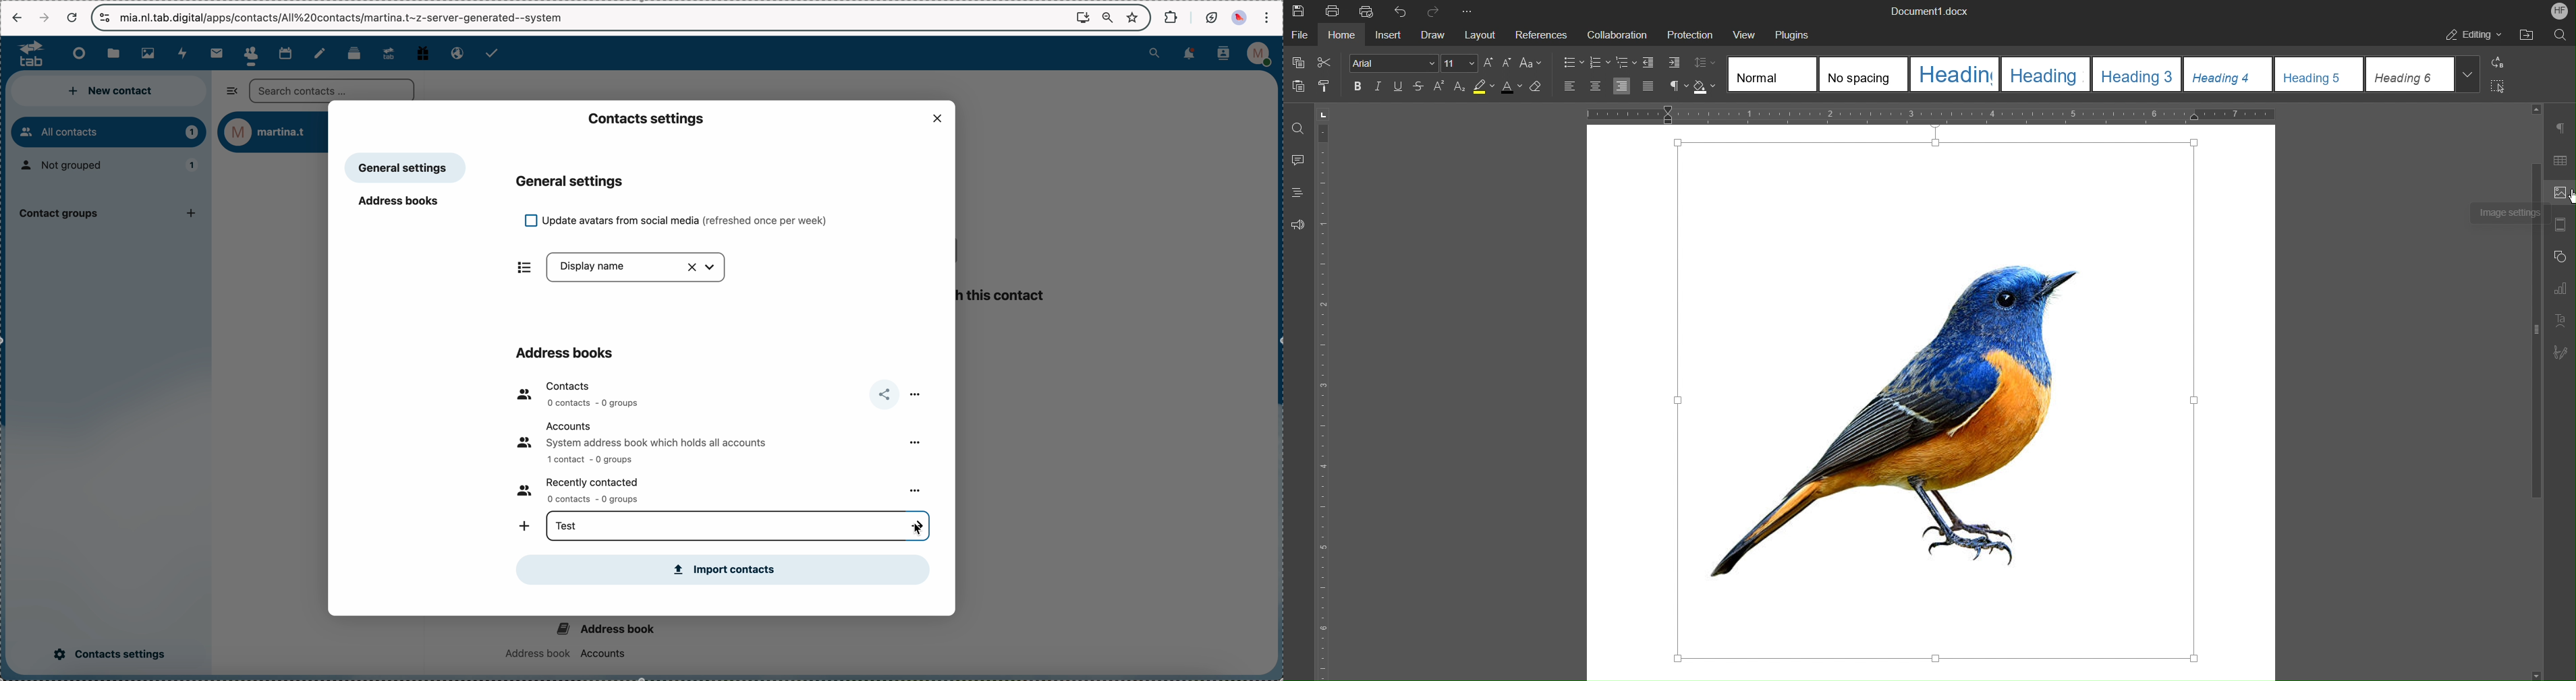 This screenshot has width=2576, height=700. What do you see at coordinates (75, 53) in the screenshot?
I see `dashboard` at bounding box center [75, 53].